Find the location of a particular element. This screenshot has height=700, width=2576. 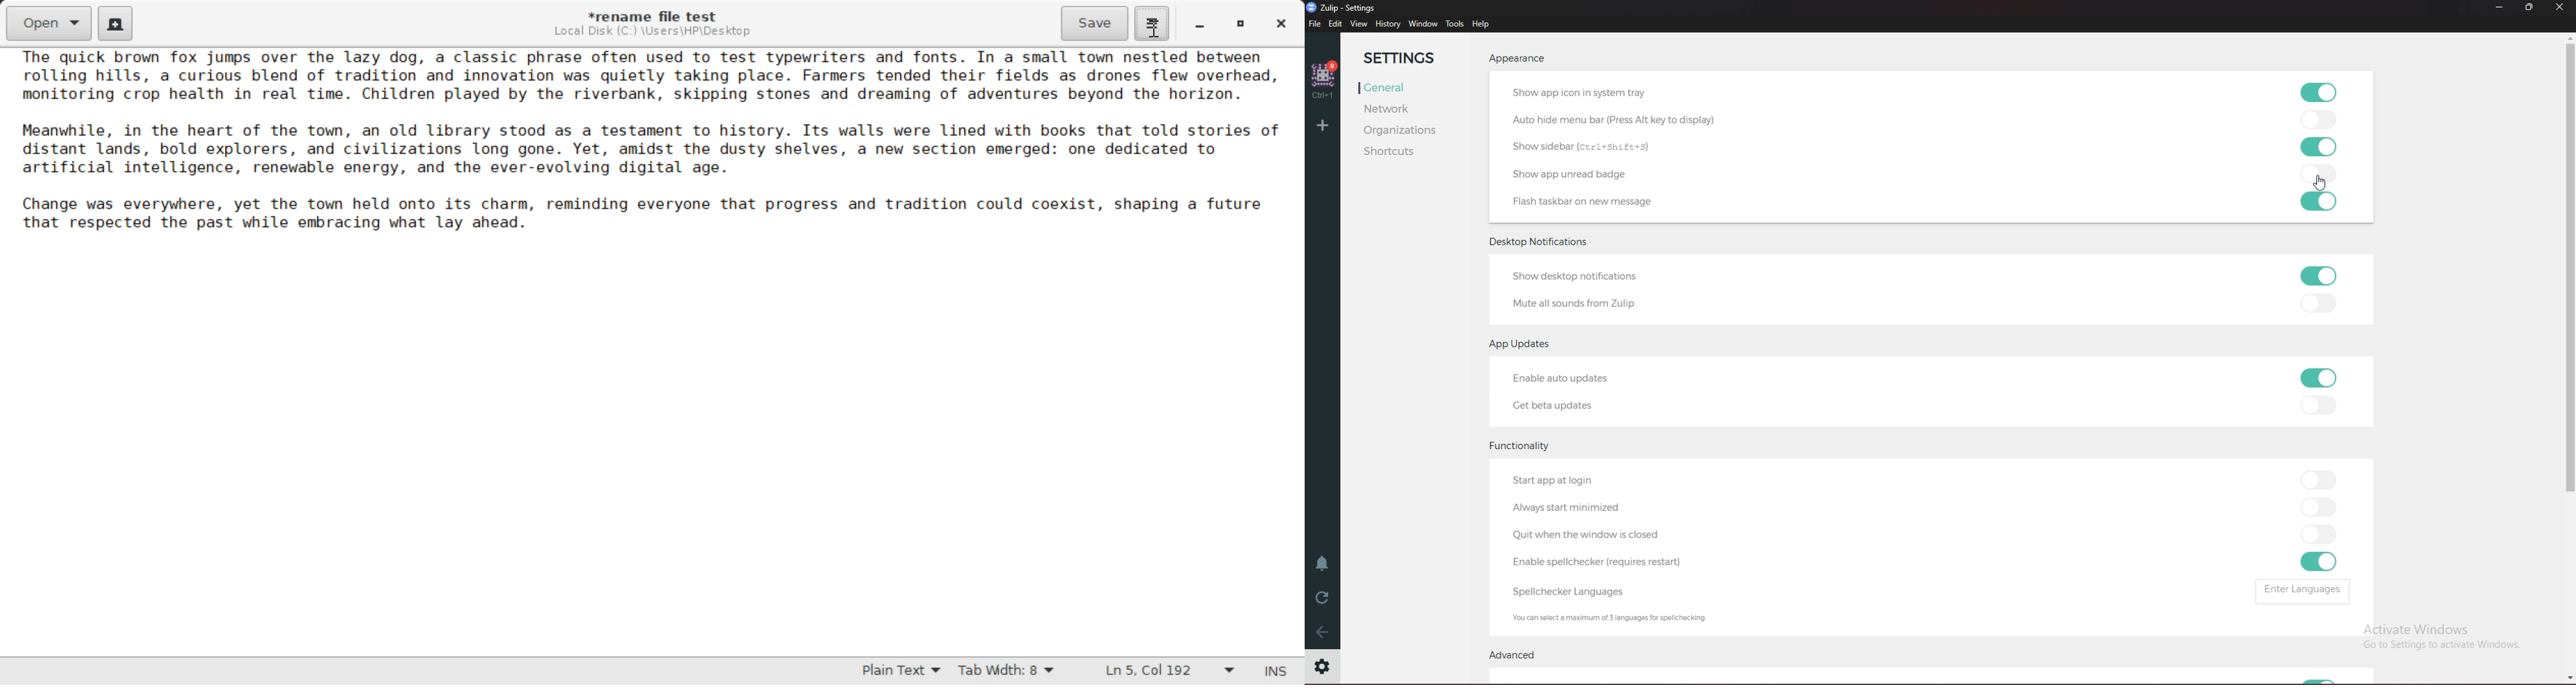

help is located at coordinates (1484, 24).